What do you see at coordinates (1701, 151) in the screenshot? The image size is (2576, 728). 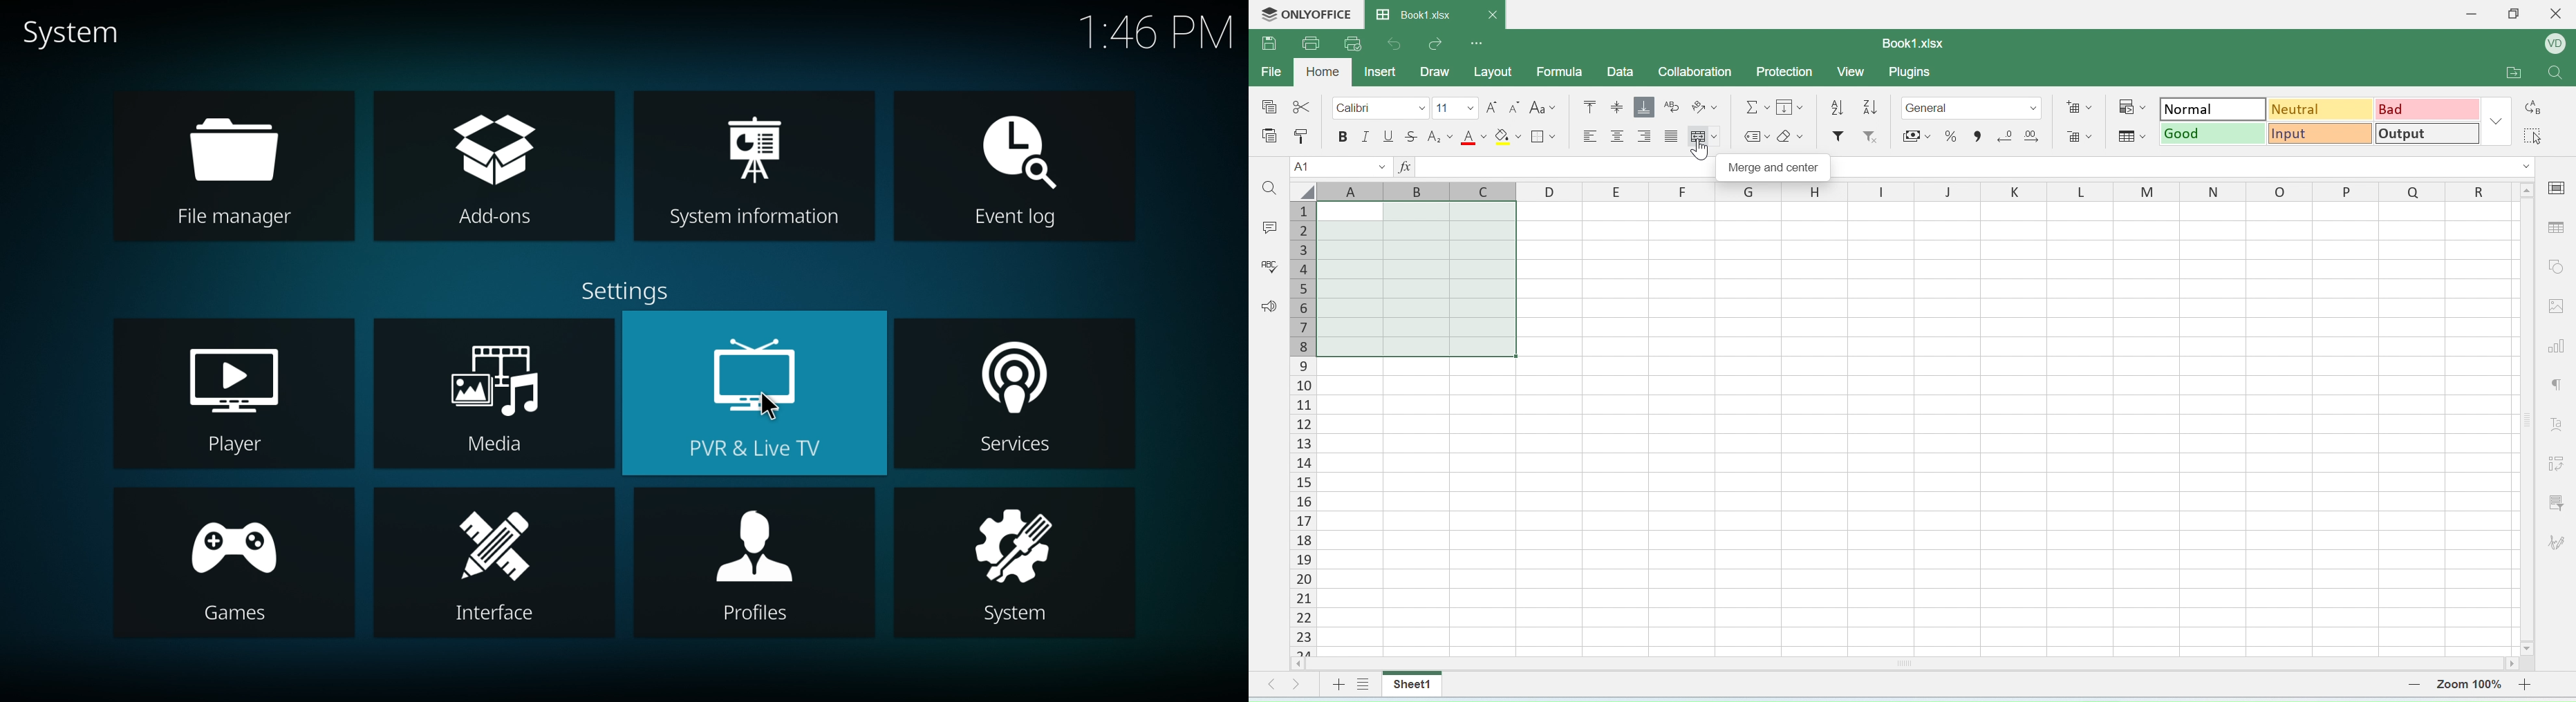 I see `cursor on merge cells` at bounding box center [1701, 151].